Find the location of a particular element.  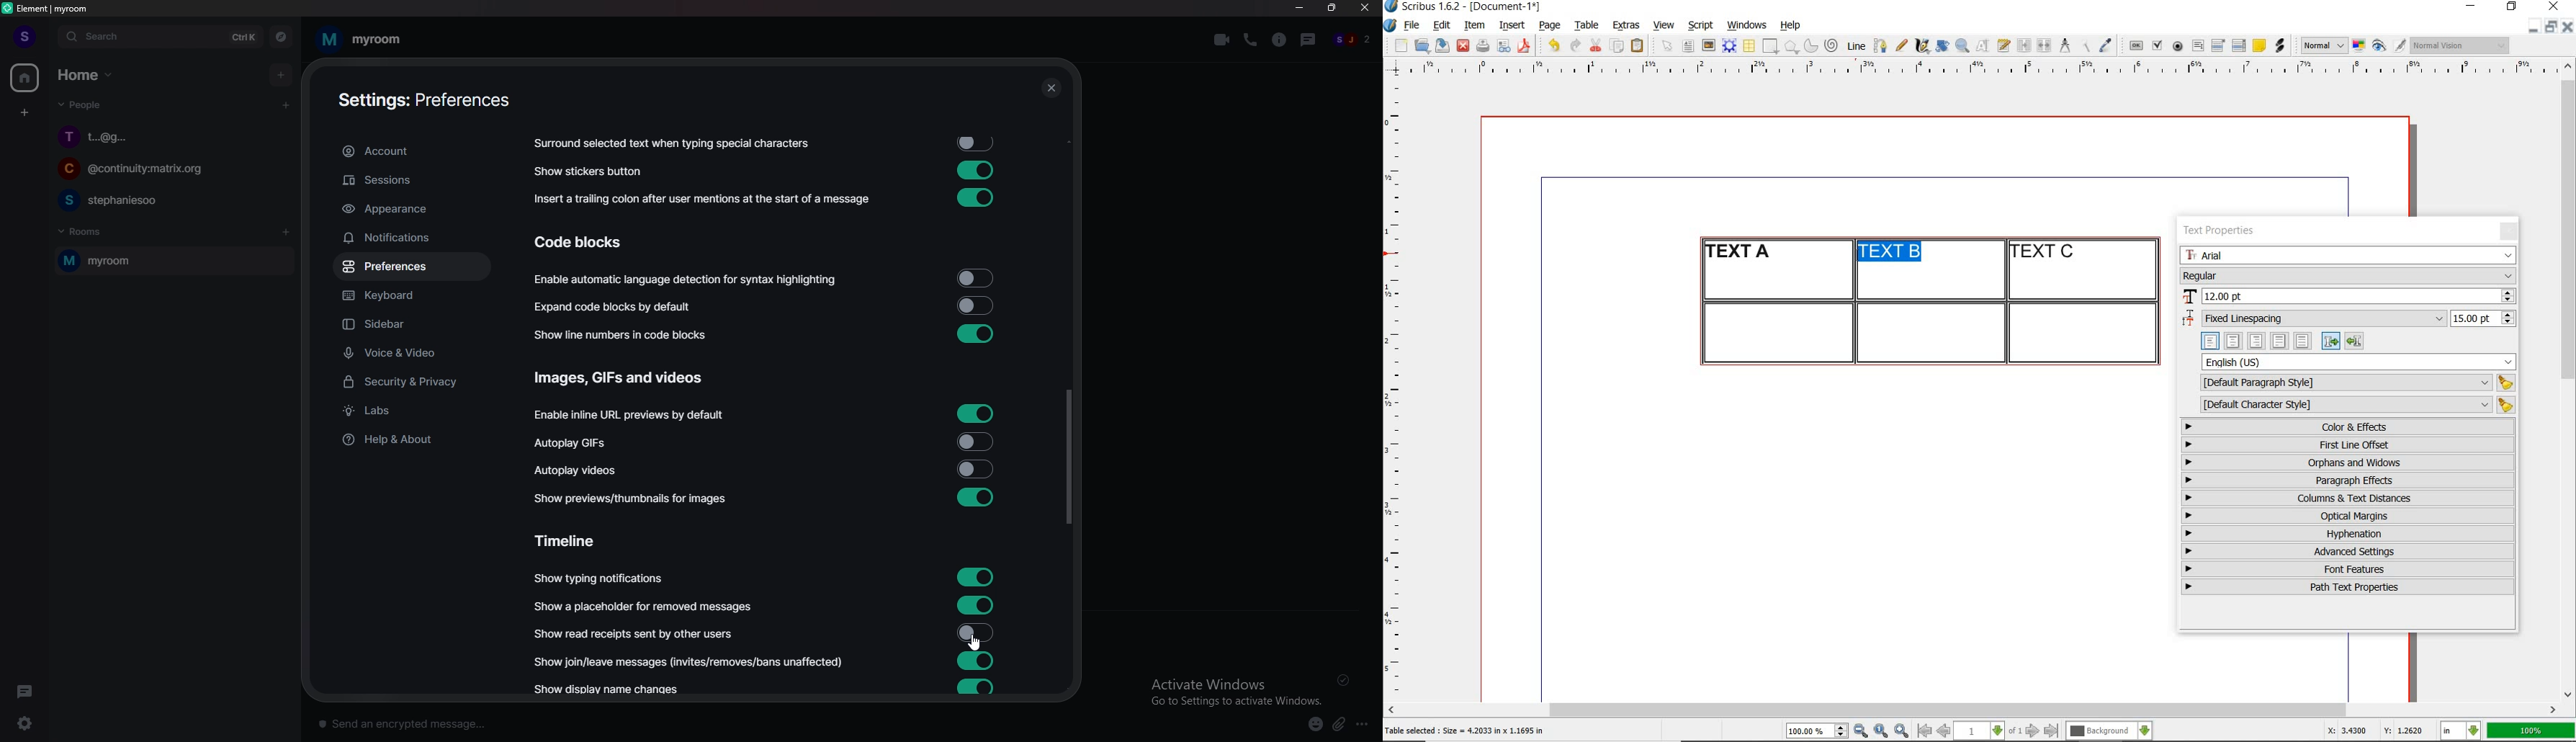

video call is located at coordinates (1222, 40).